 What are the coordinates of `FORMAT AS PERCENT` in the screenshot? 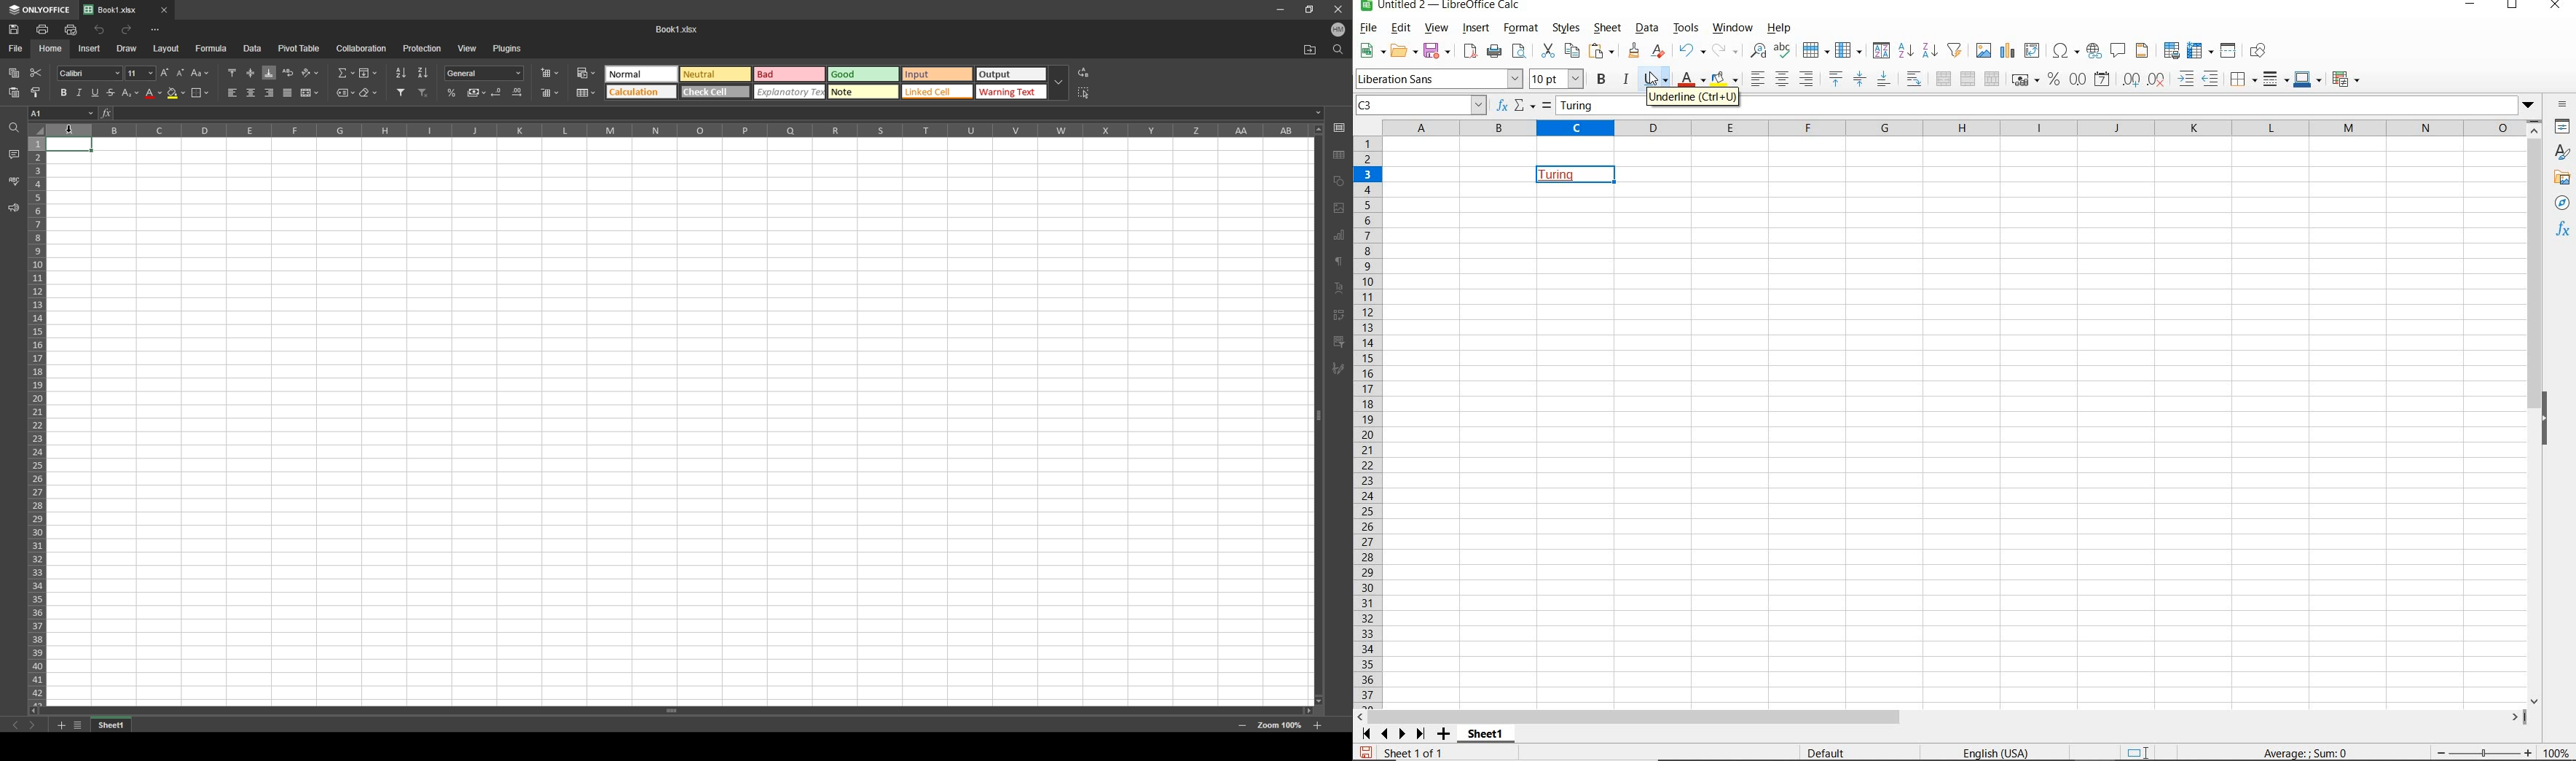 It's located at (2054, 79).